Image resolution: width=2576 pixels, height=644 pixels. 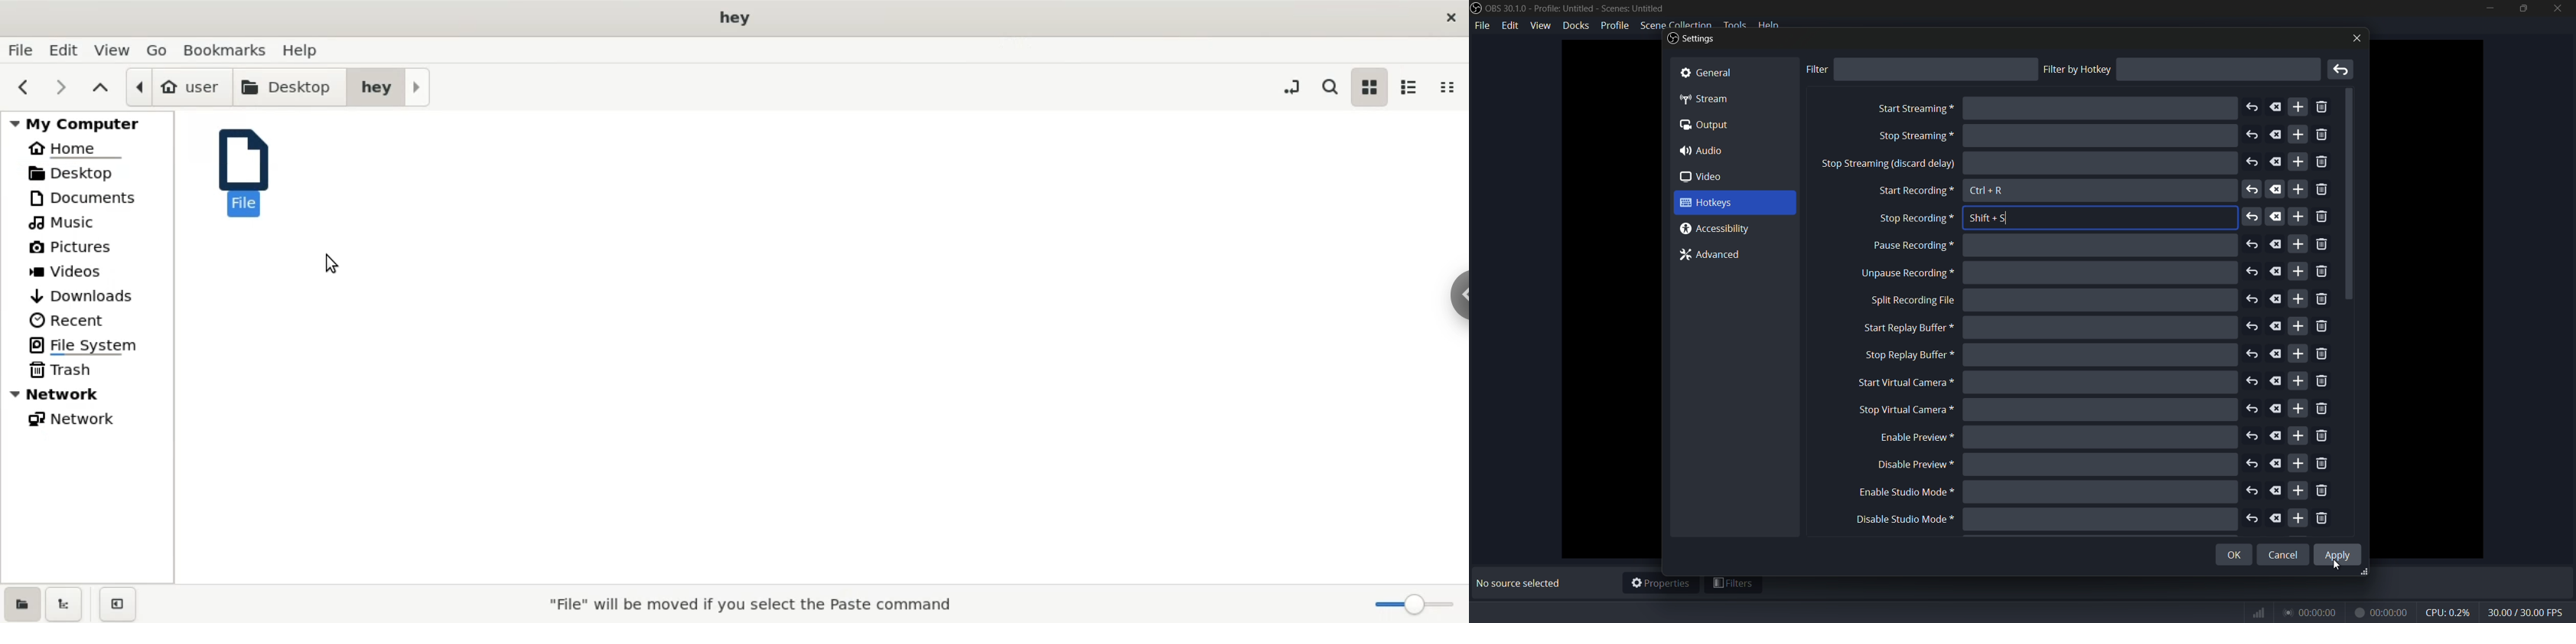 I want to click on undo, so click(x=2252, y=135).